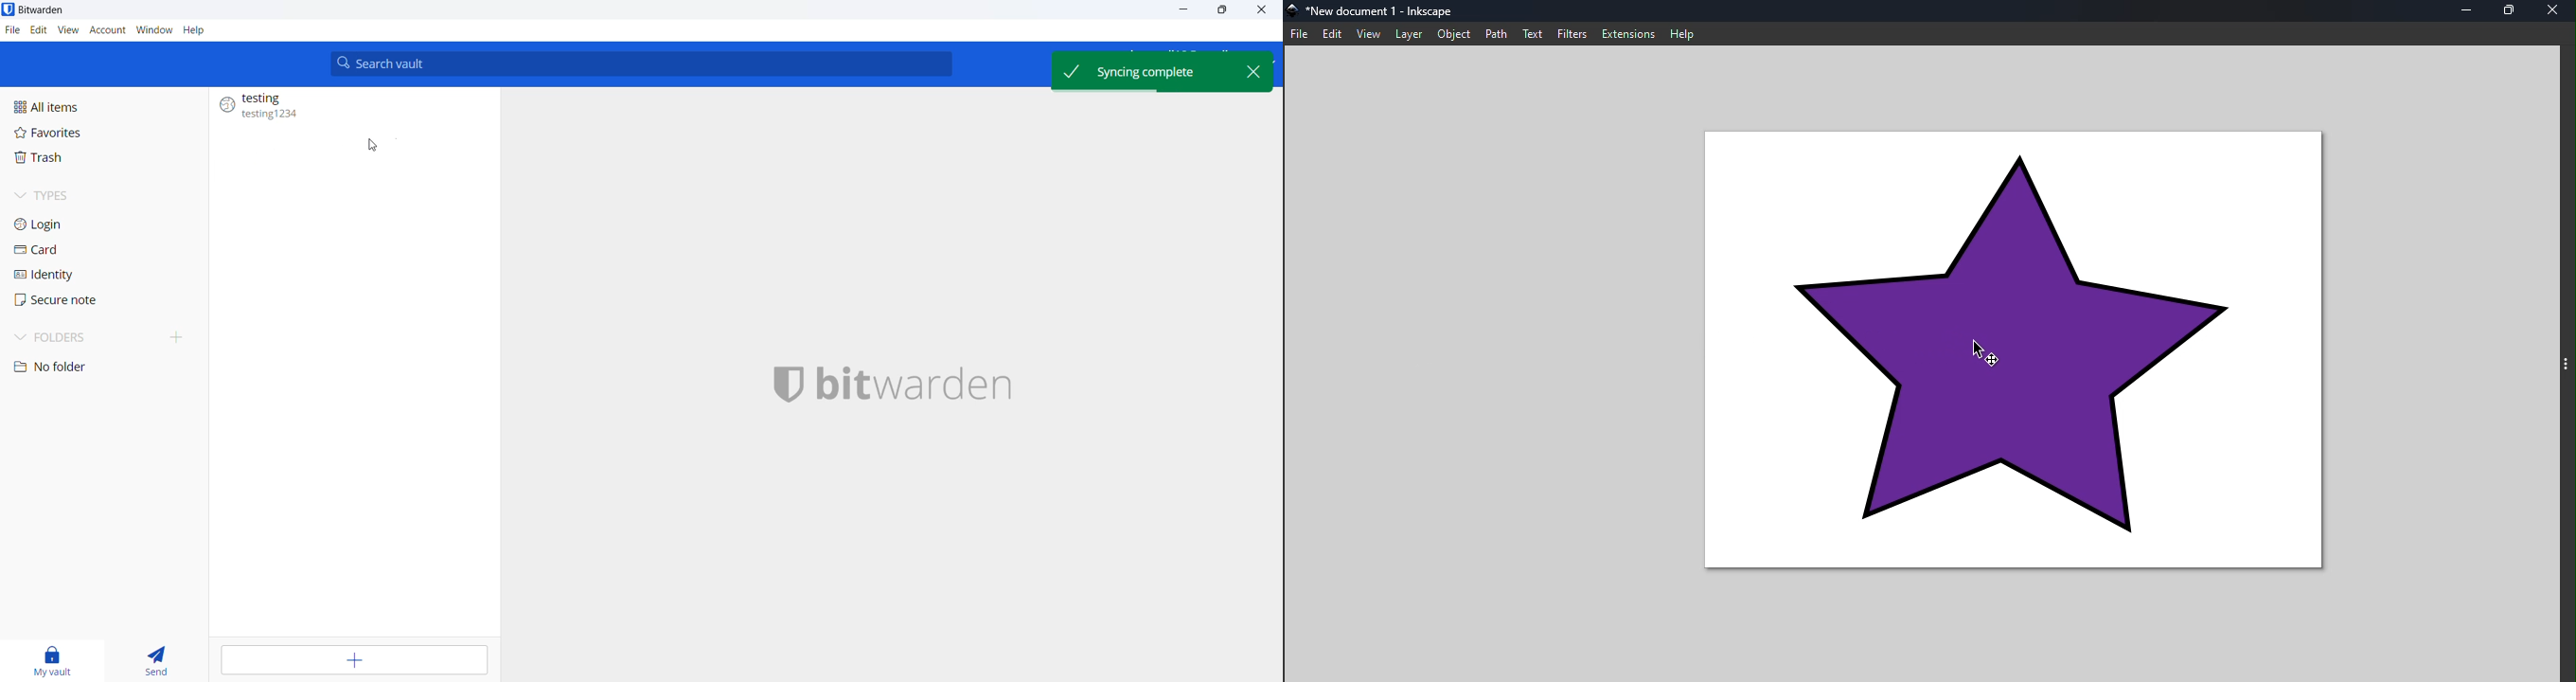 This screenshot has width=2576, height=700. What do you see at coordinates (87, 369) in the screenshot?
I see `no folders` at bounding box center [87, 369].